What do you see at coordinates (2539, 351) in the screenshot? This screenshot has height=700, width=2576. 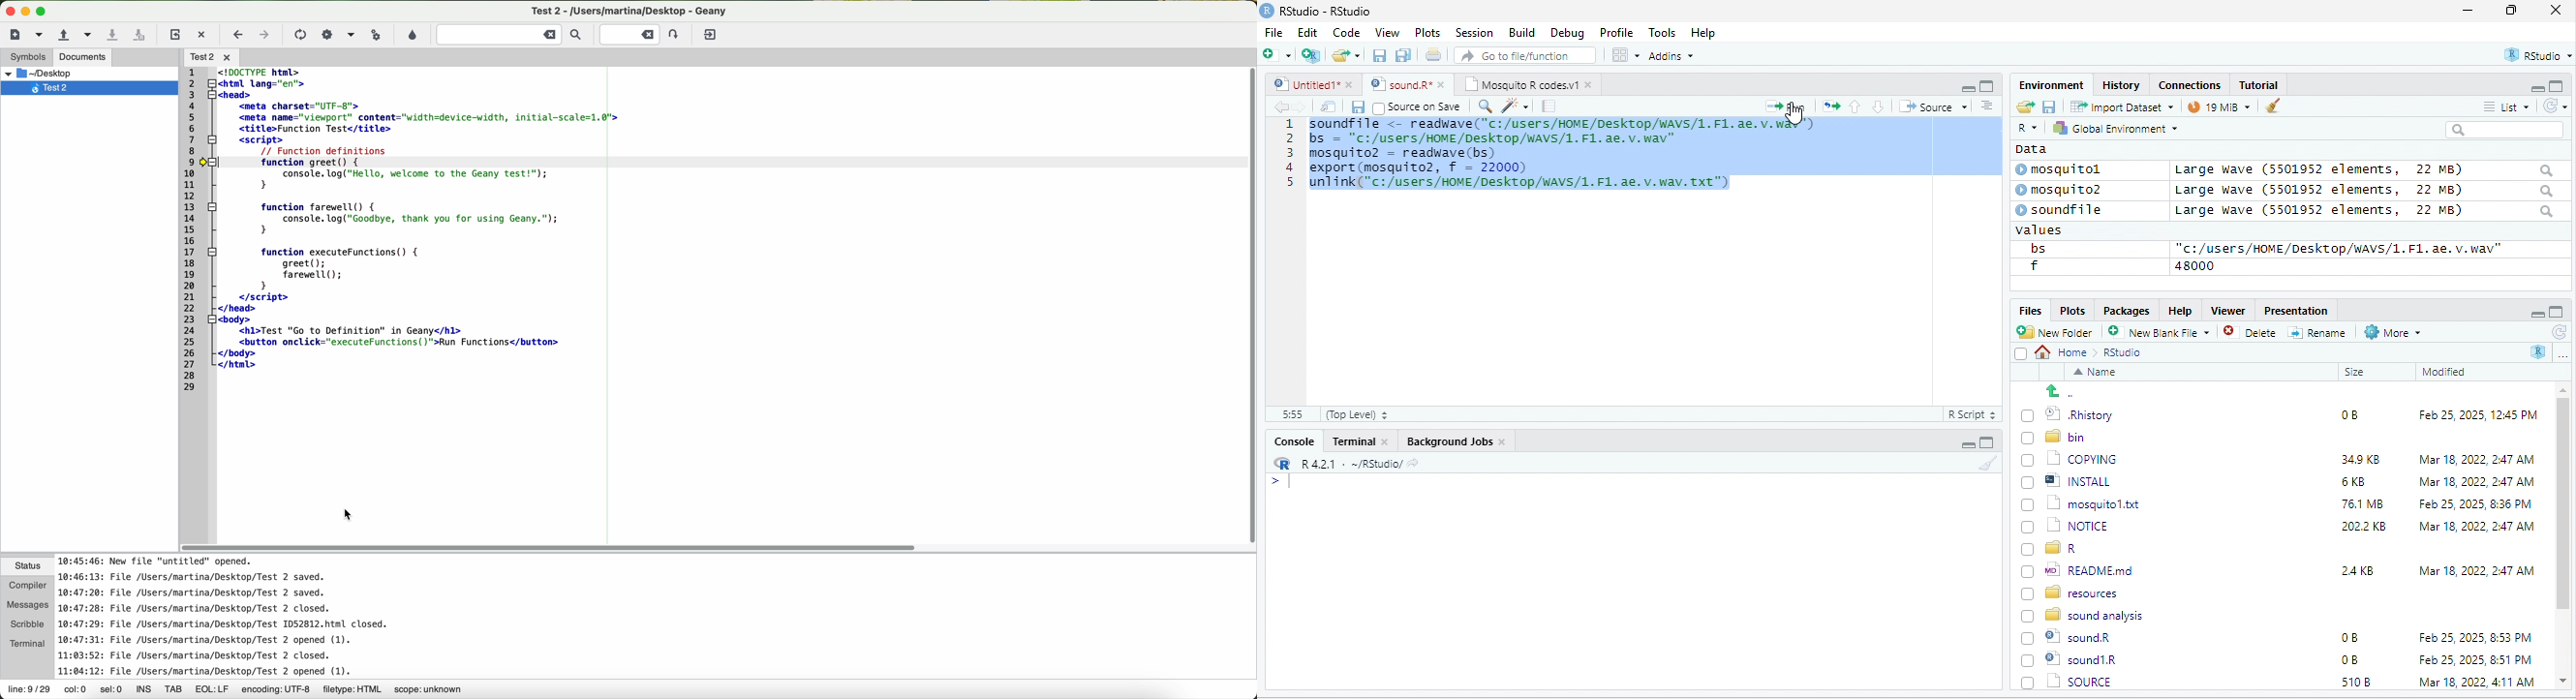 I see `R` at bounding box center [2539, 351].